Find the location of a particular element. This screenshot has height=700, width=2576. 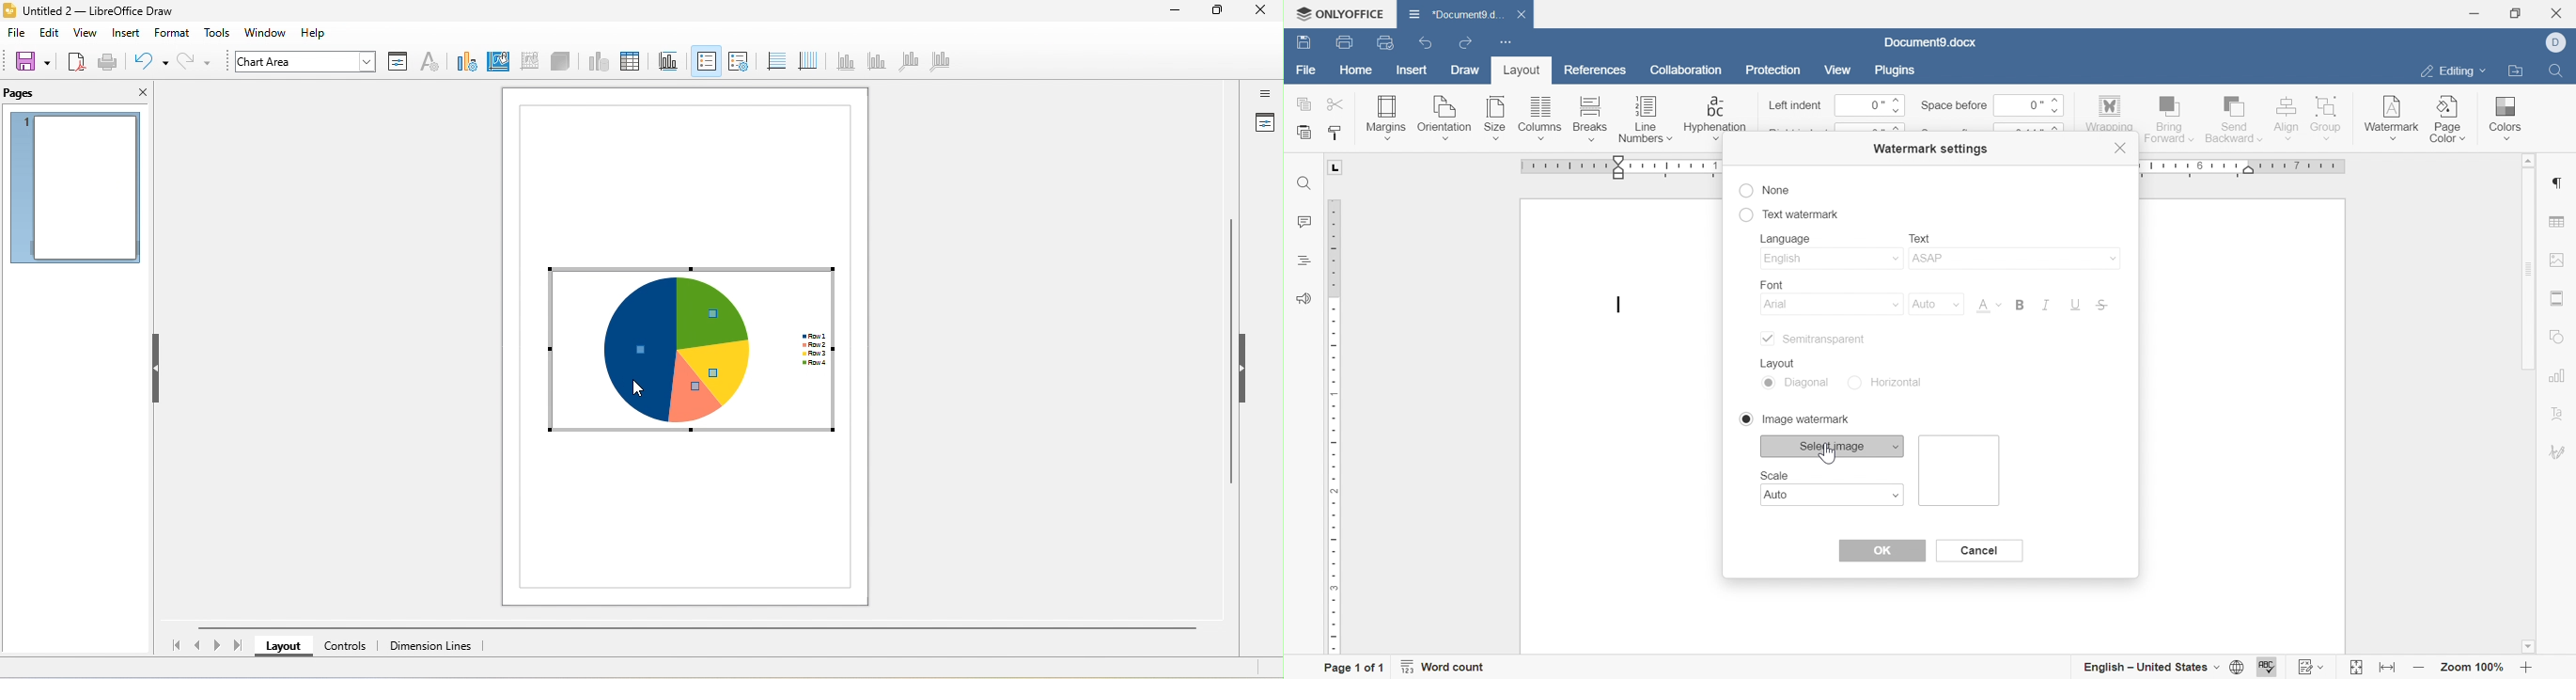

quick print is located at coordinates (1391, 44).